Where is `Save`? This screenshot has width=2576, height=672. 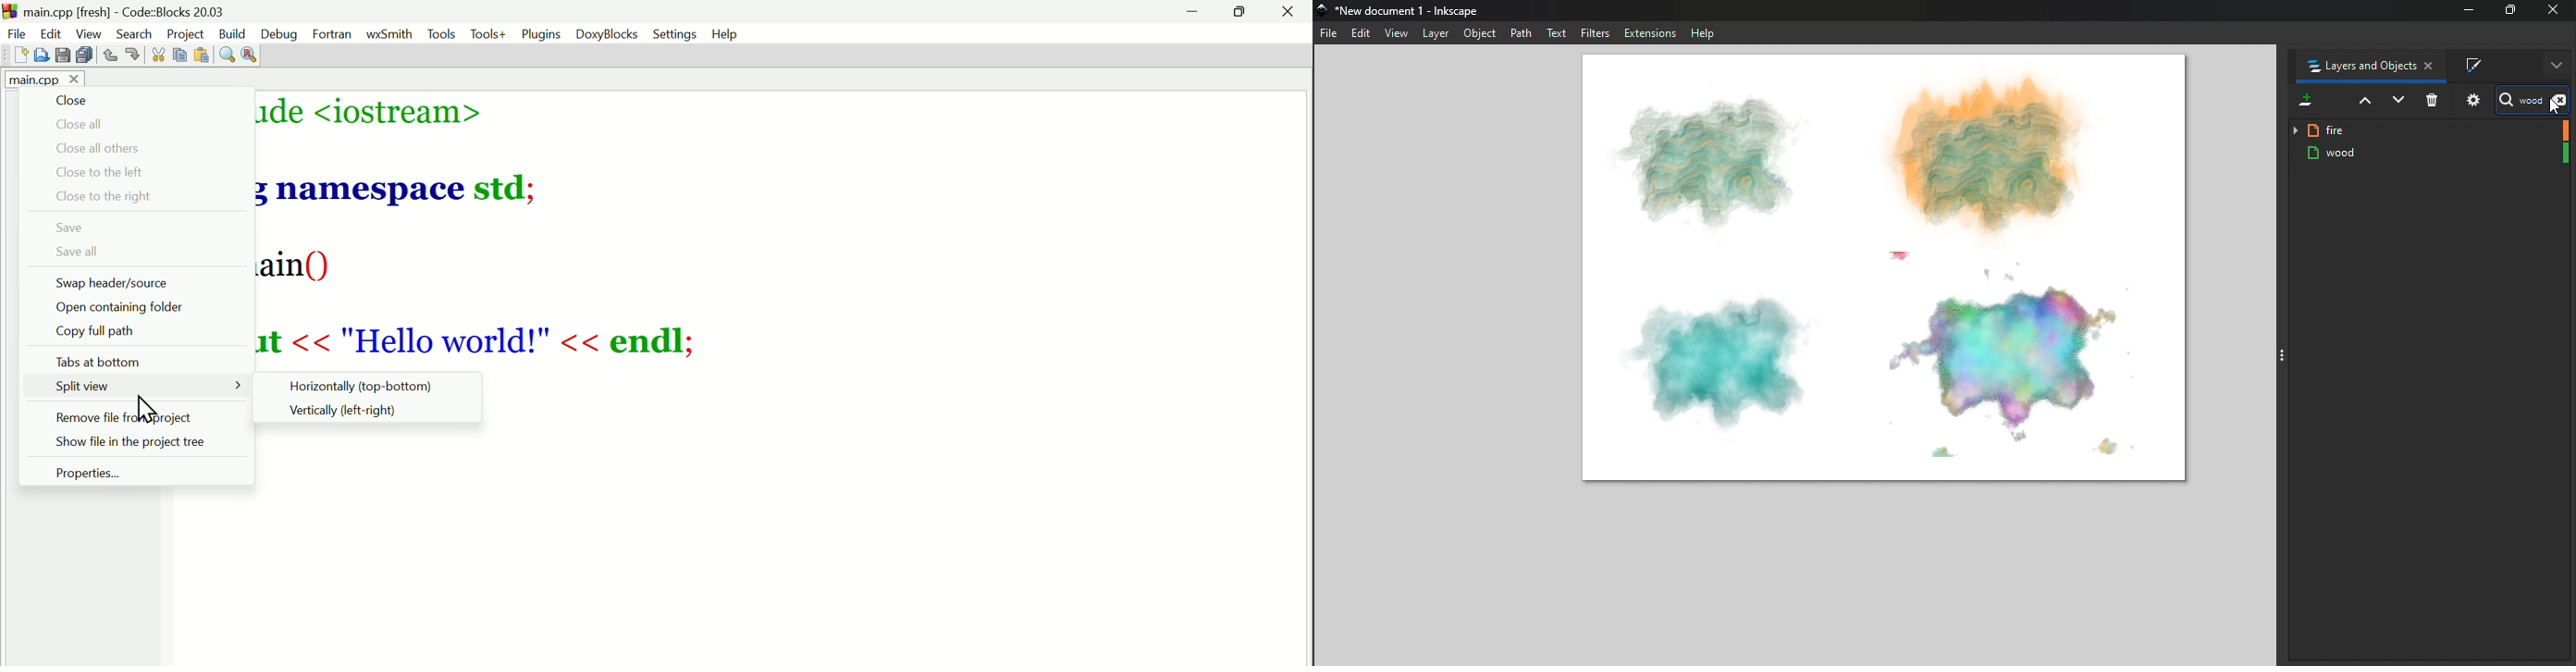
Save is located at coordinates (75, 228).